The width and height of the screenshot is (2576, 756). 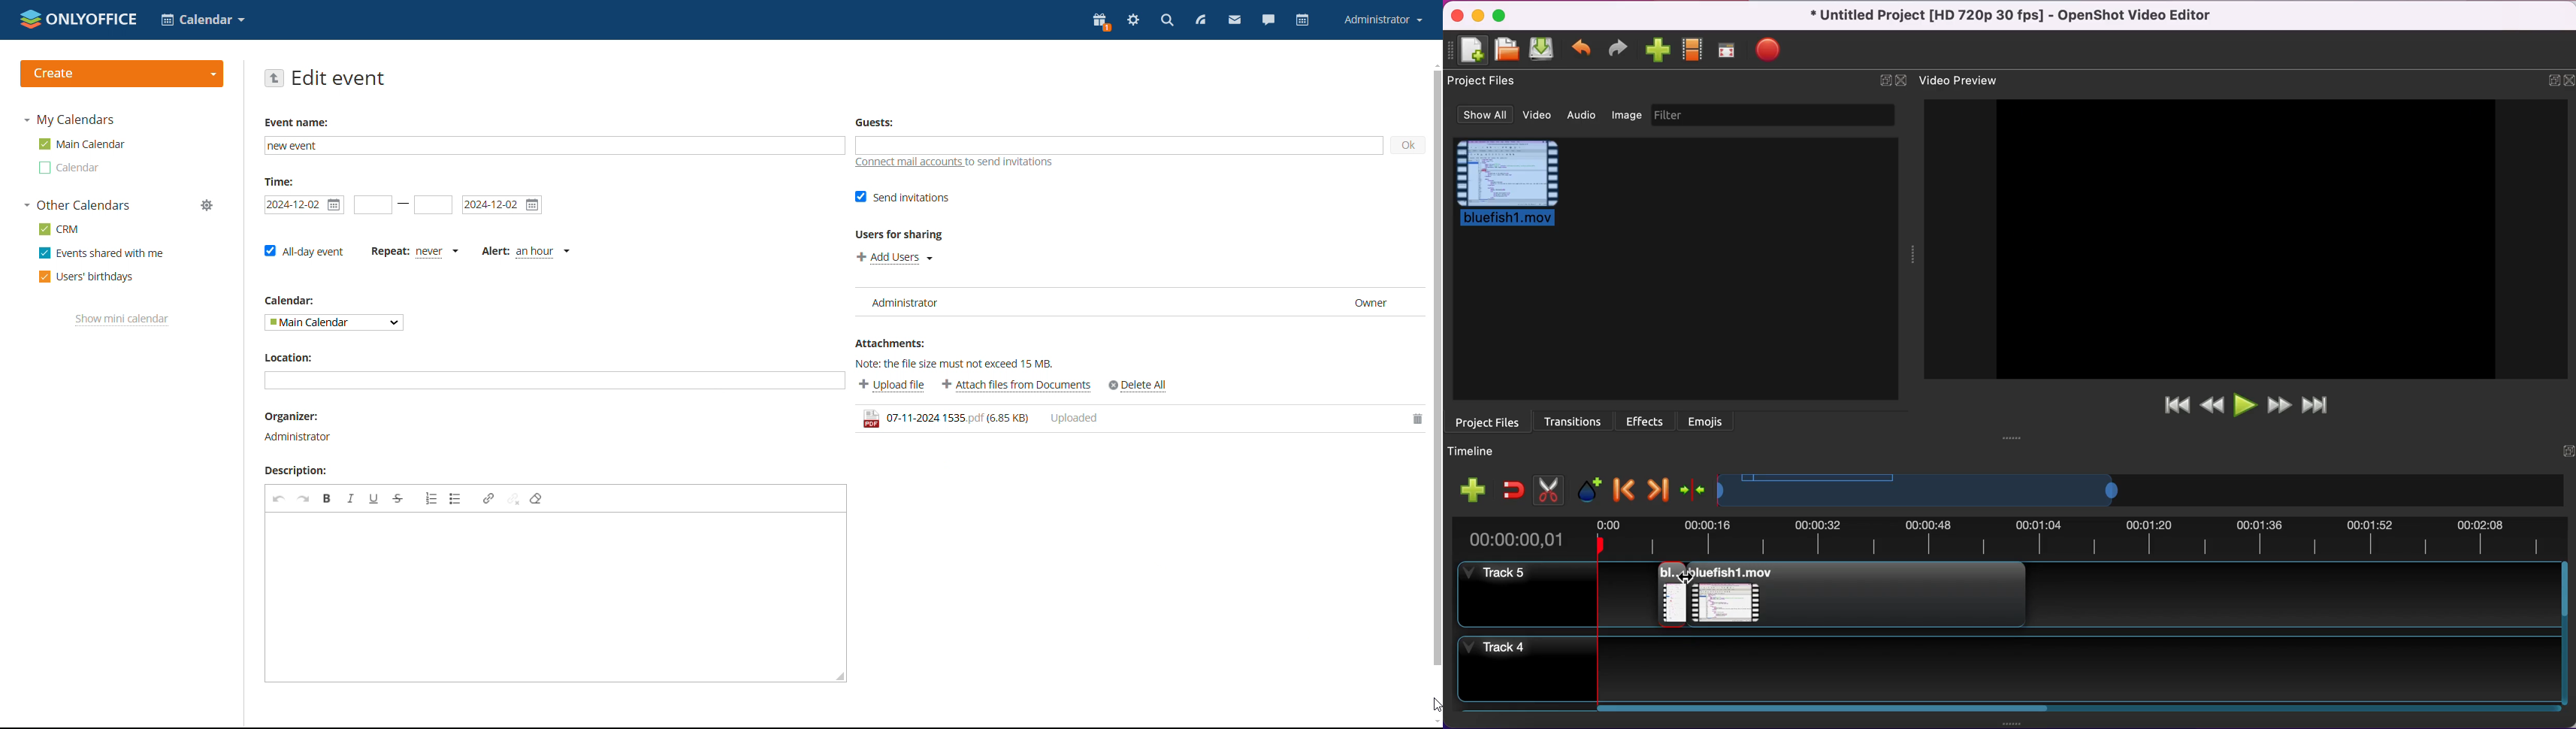 I want to click on my calendars, so click(x=68, y=119).